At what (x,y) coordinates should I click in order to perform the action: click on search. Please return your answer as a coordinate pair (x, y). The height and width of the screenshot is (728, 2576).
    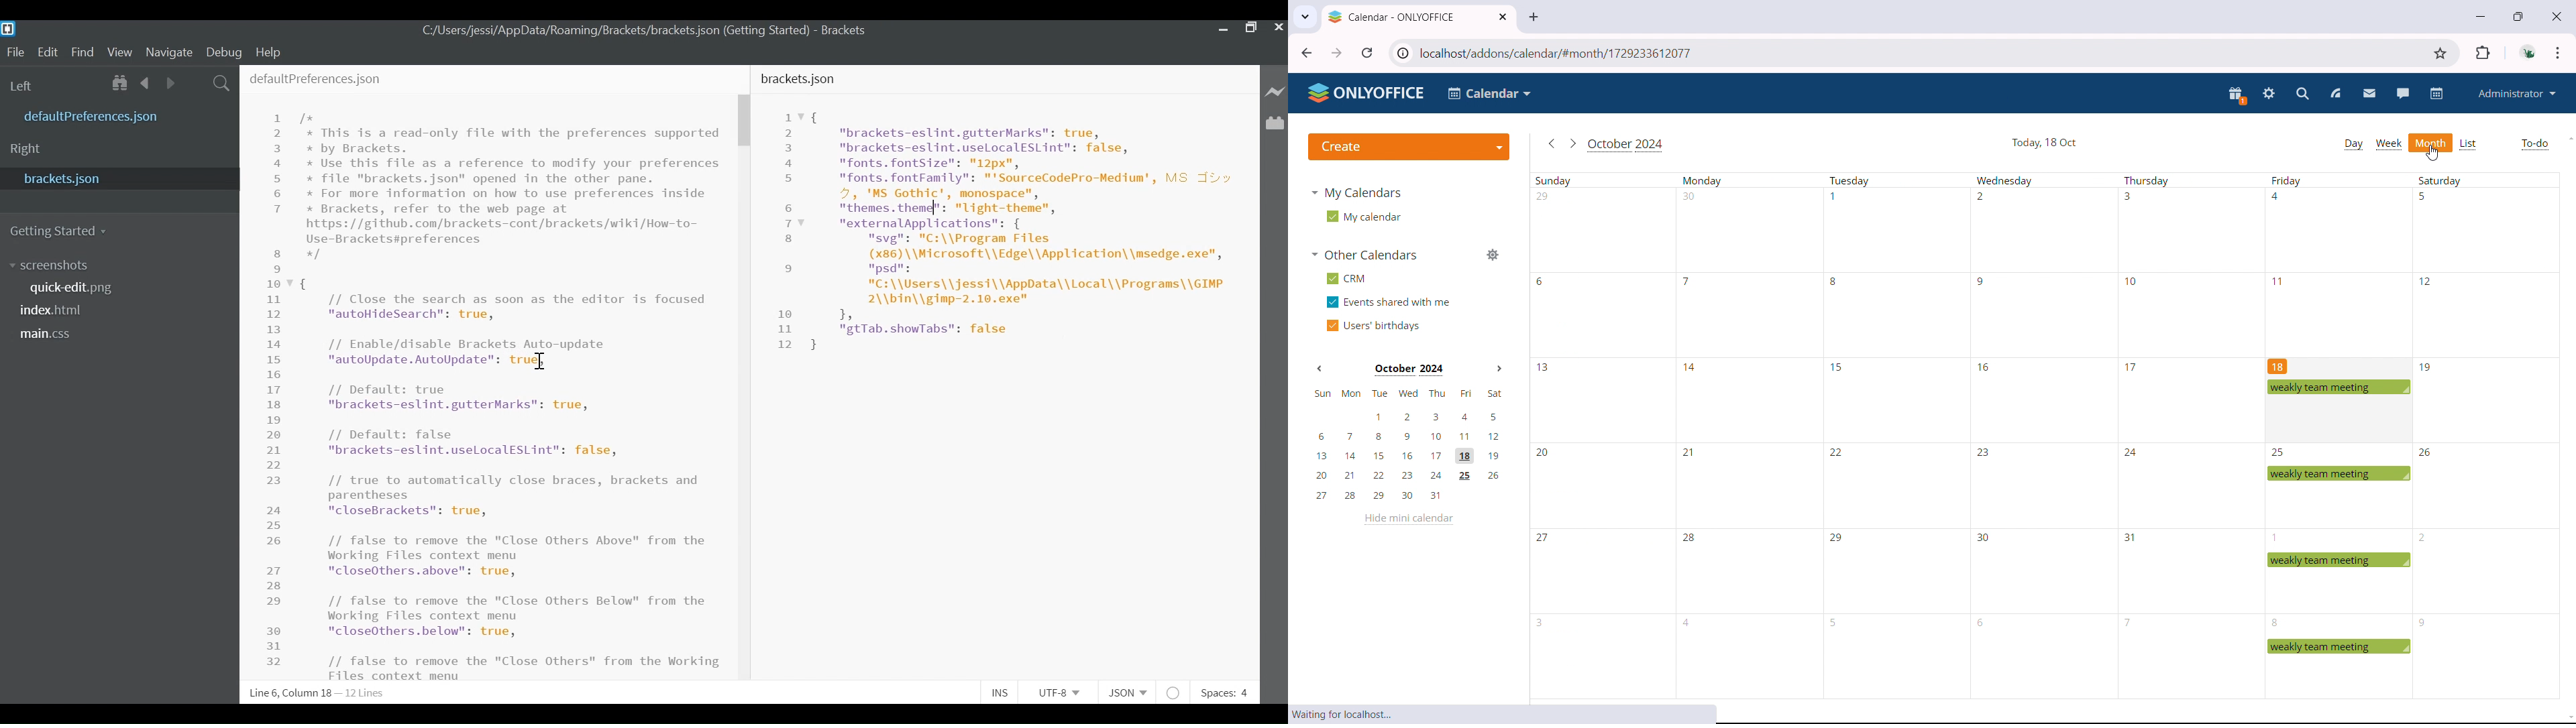
    Looking at the image, I should click on (2301, 94).